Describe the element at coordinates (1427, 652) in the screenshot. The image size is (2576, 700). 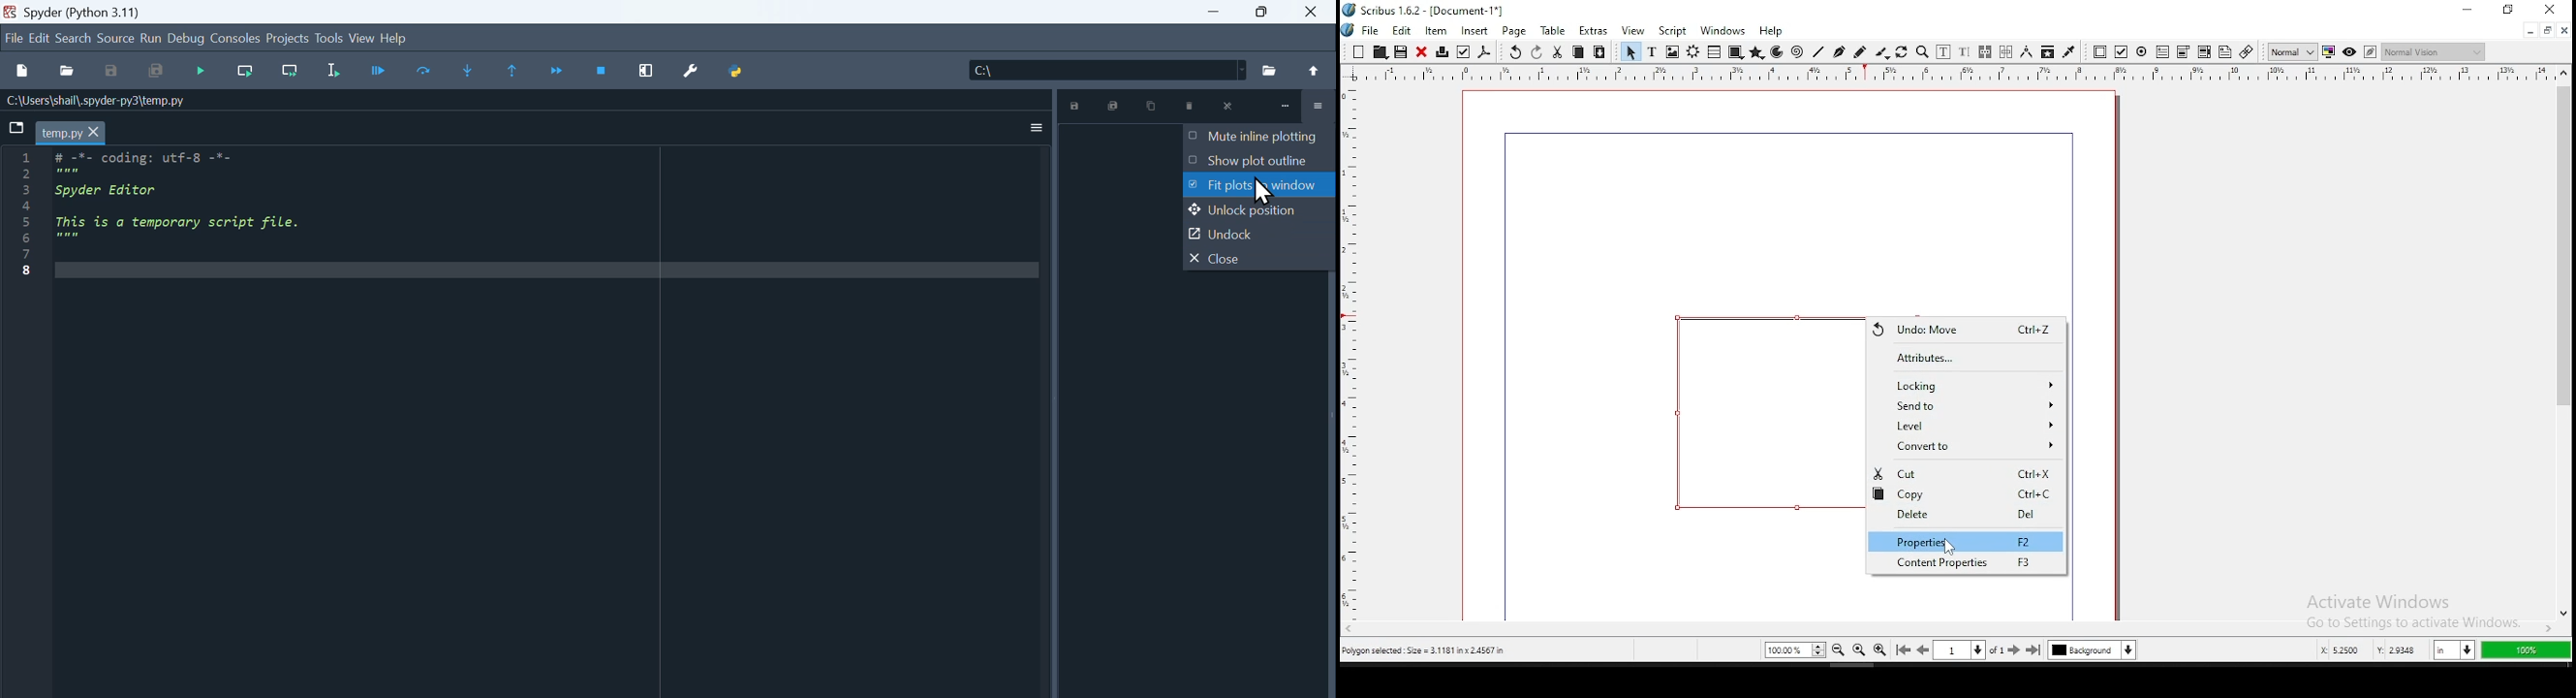
I see `polygon selected size= 3.1181 inch x 2.4567 in` at that location.